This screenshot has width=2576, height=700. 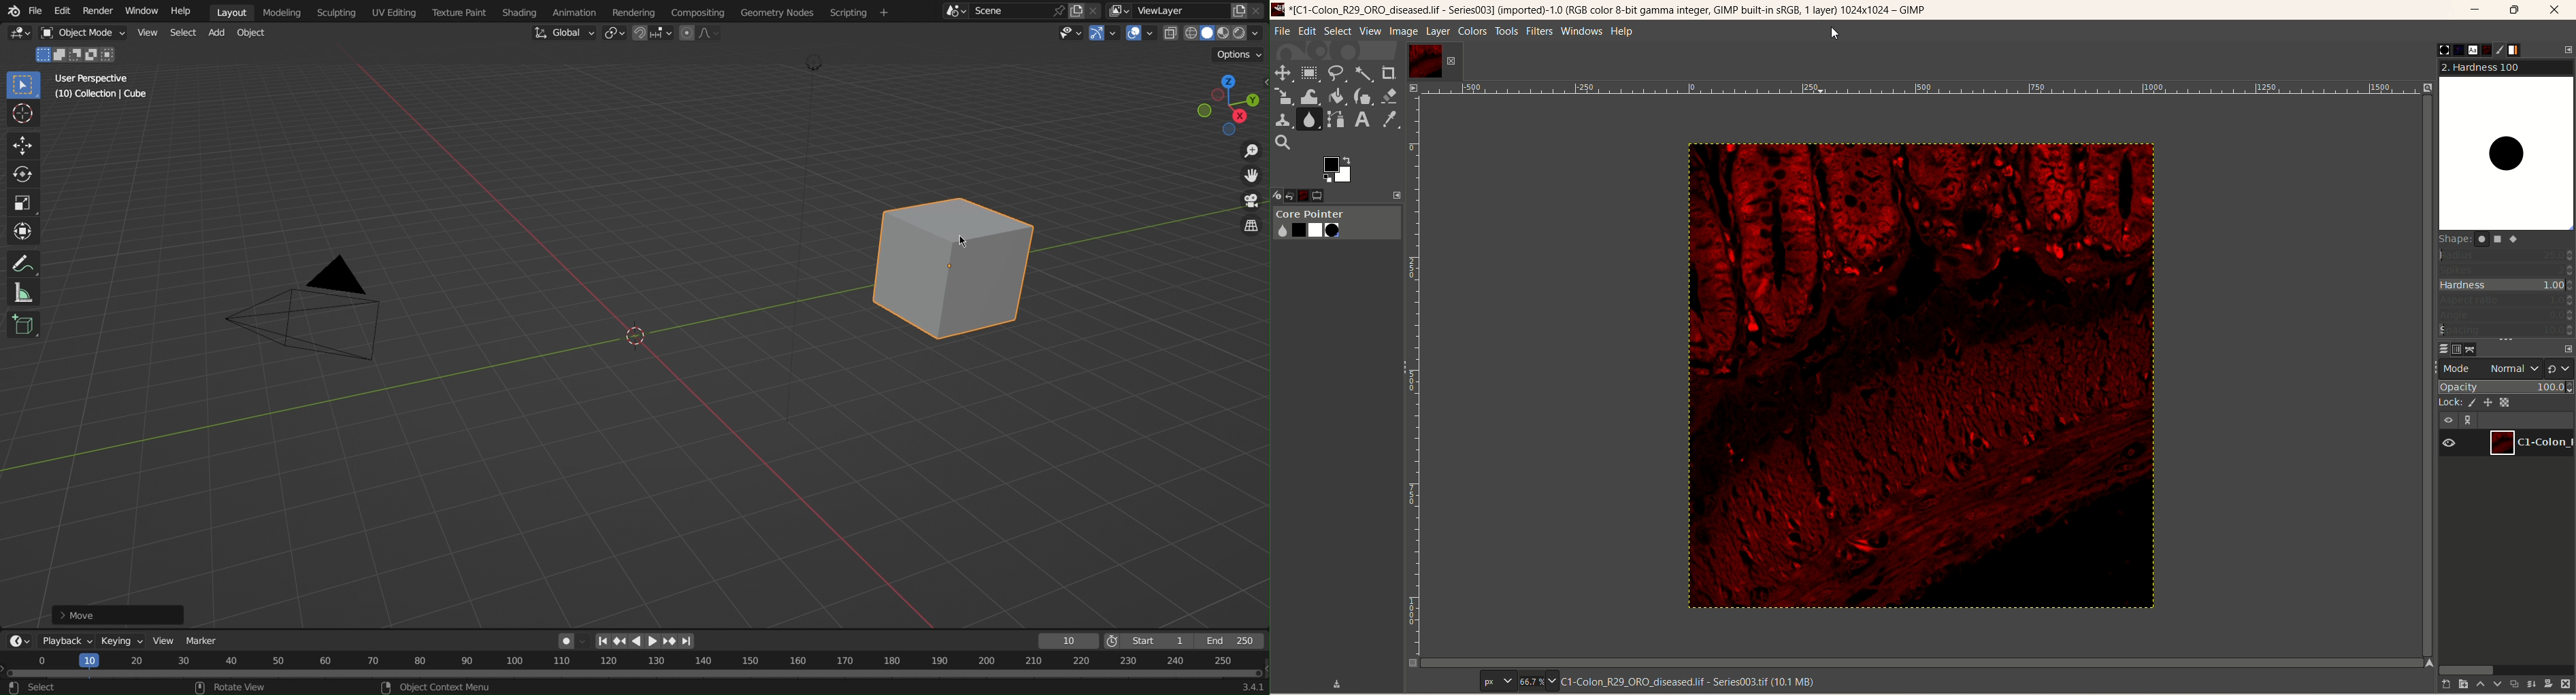 I want to click on fonts, so click(x=2467, y=50).